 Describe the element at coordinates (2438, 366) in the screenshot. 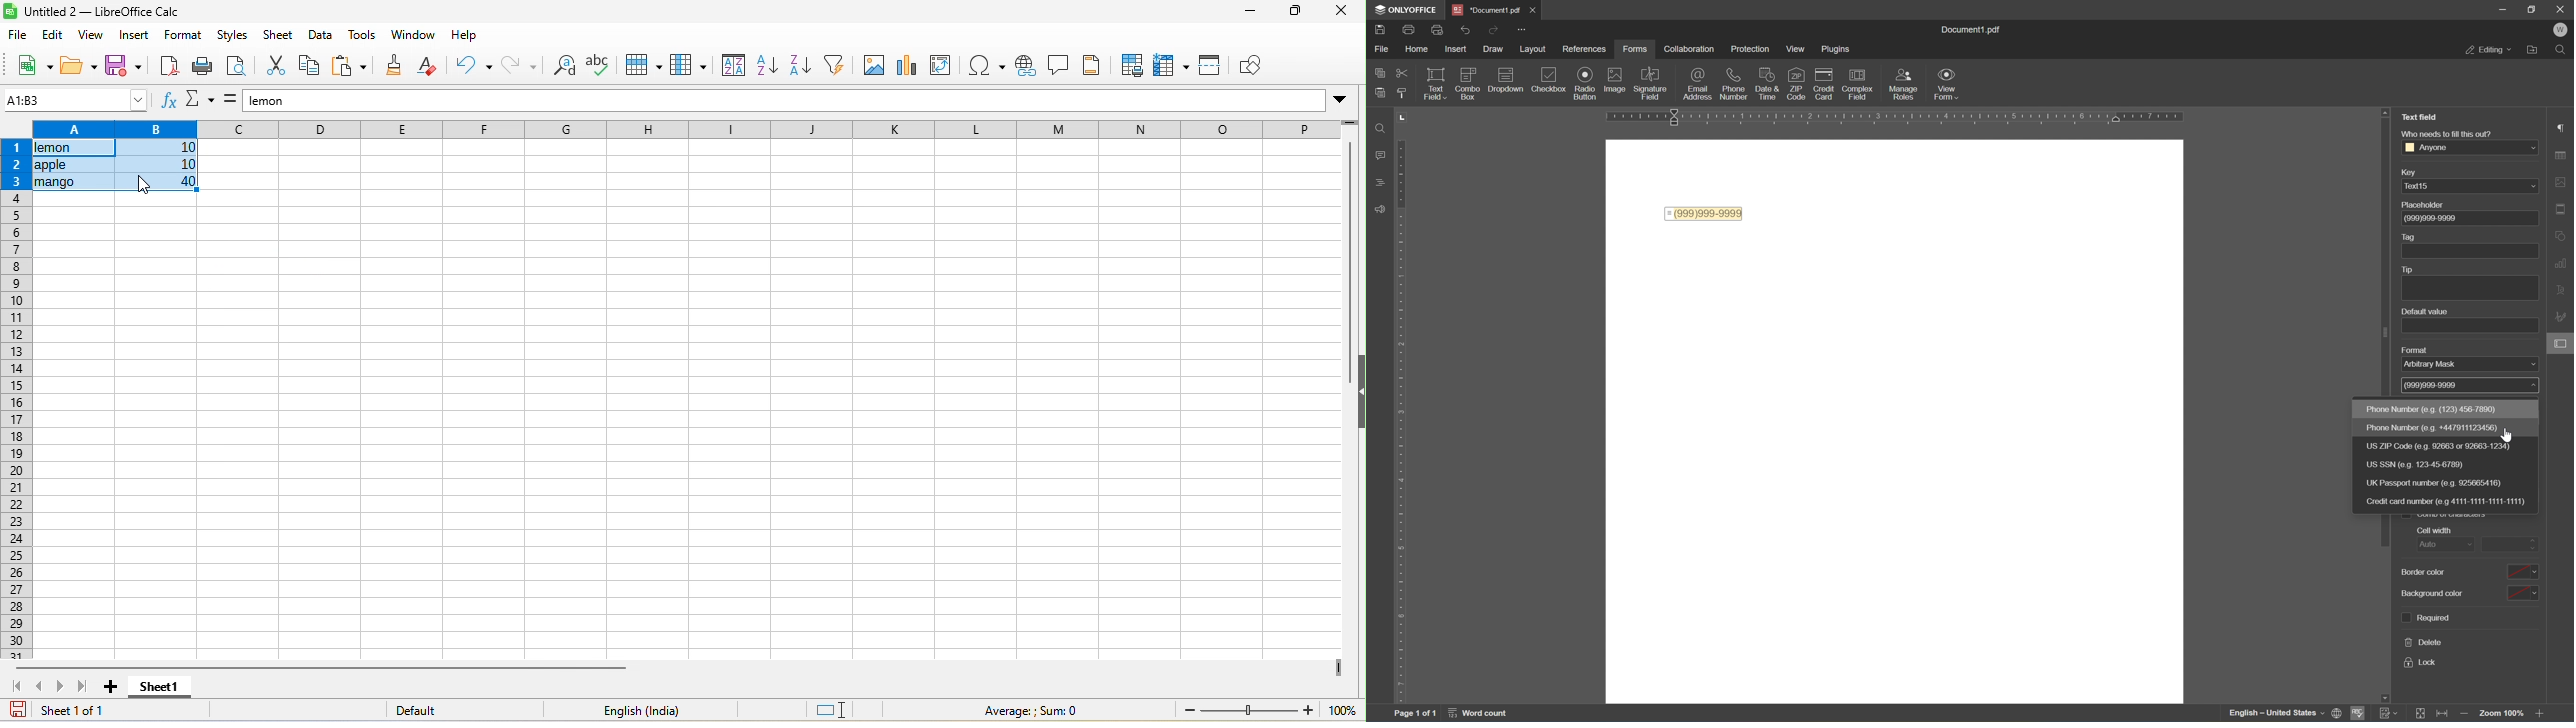

I see `arbitrary mask` at that location.